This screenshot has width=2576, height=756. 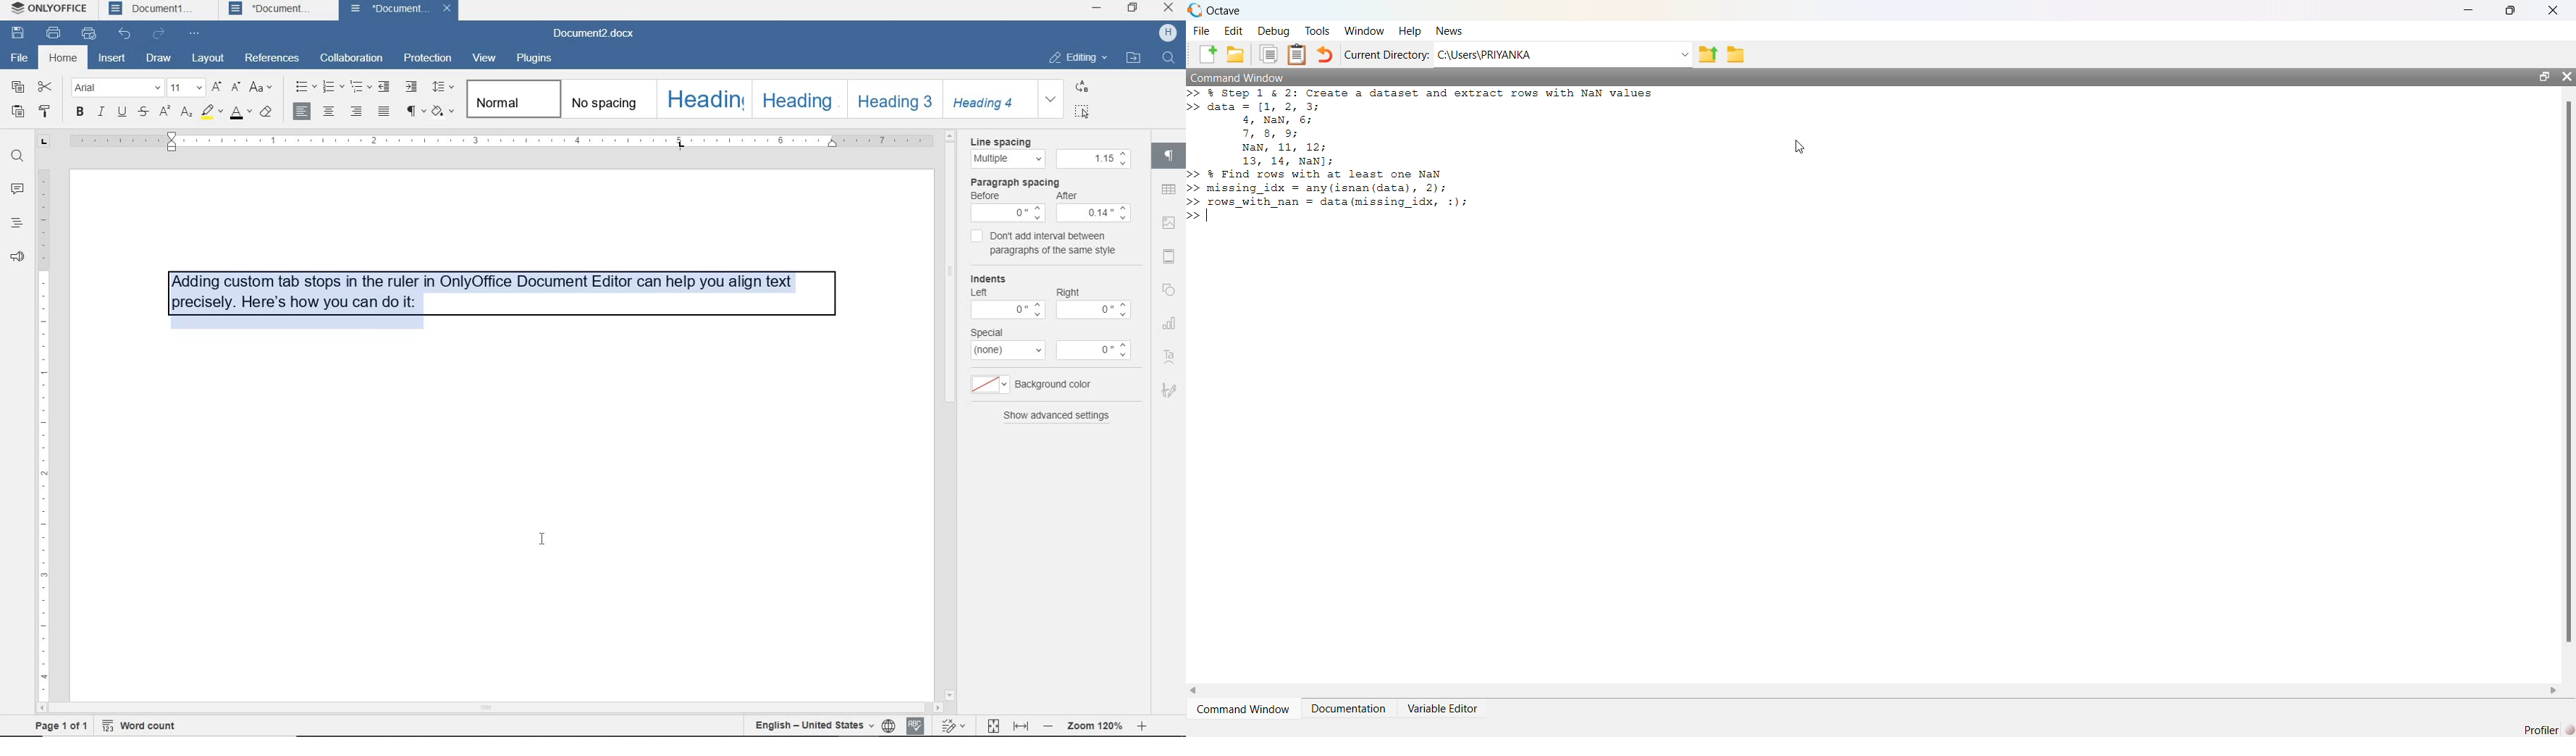 I want to click on menu, so click(x=987, y=383).